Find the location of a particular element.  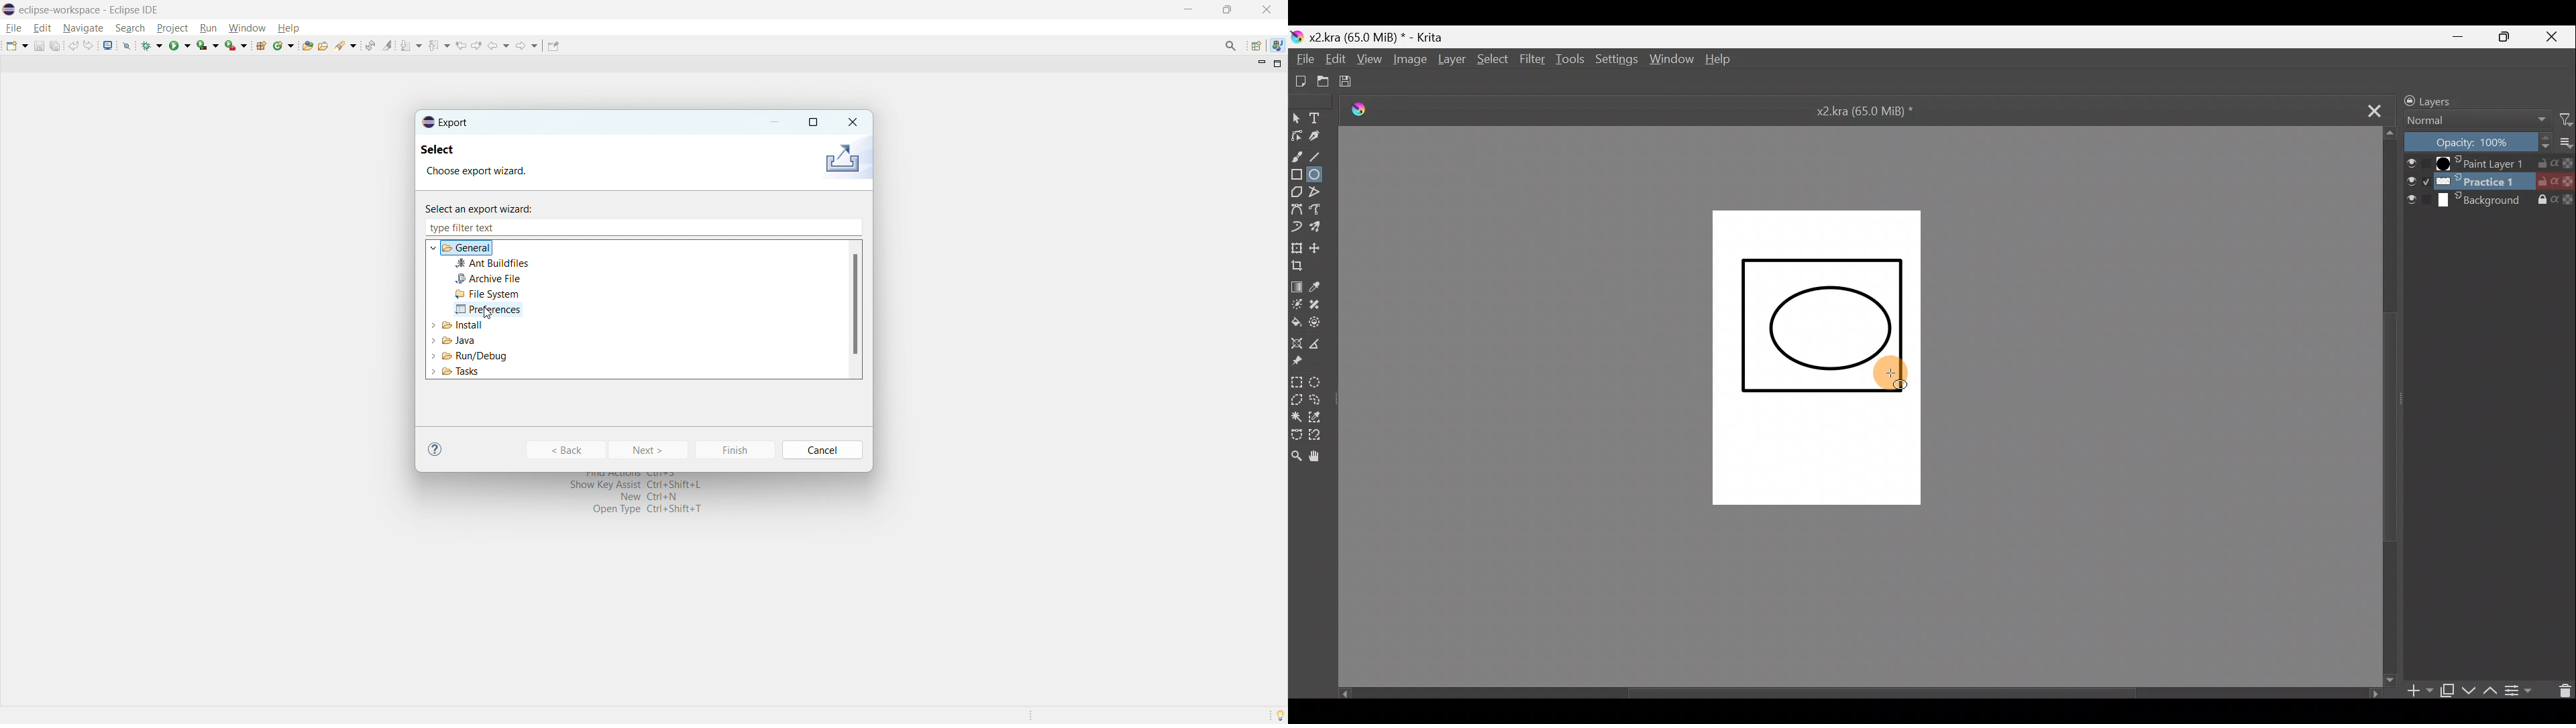

Transform a layer/selection is located at coordinates (1299, 247).